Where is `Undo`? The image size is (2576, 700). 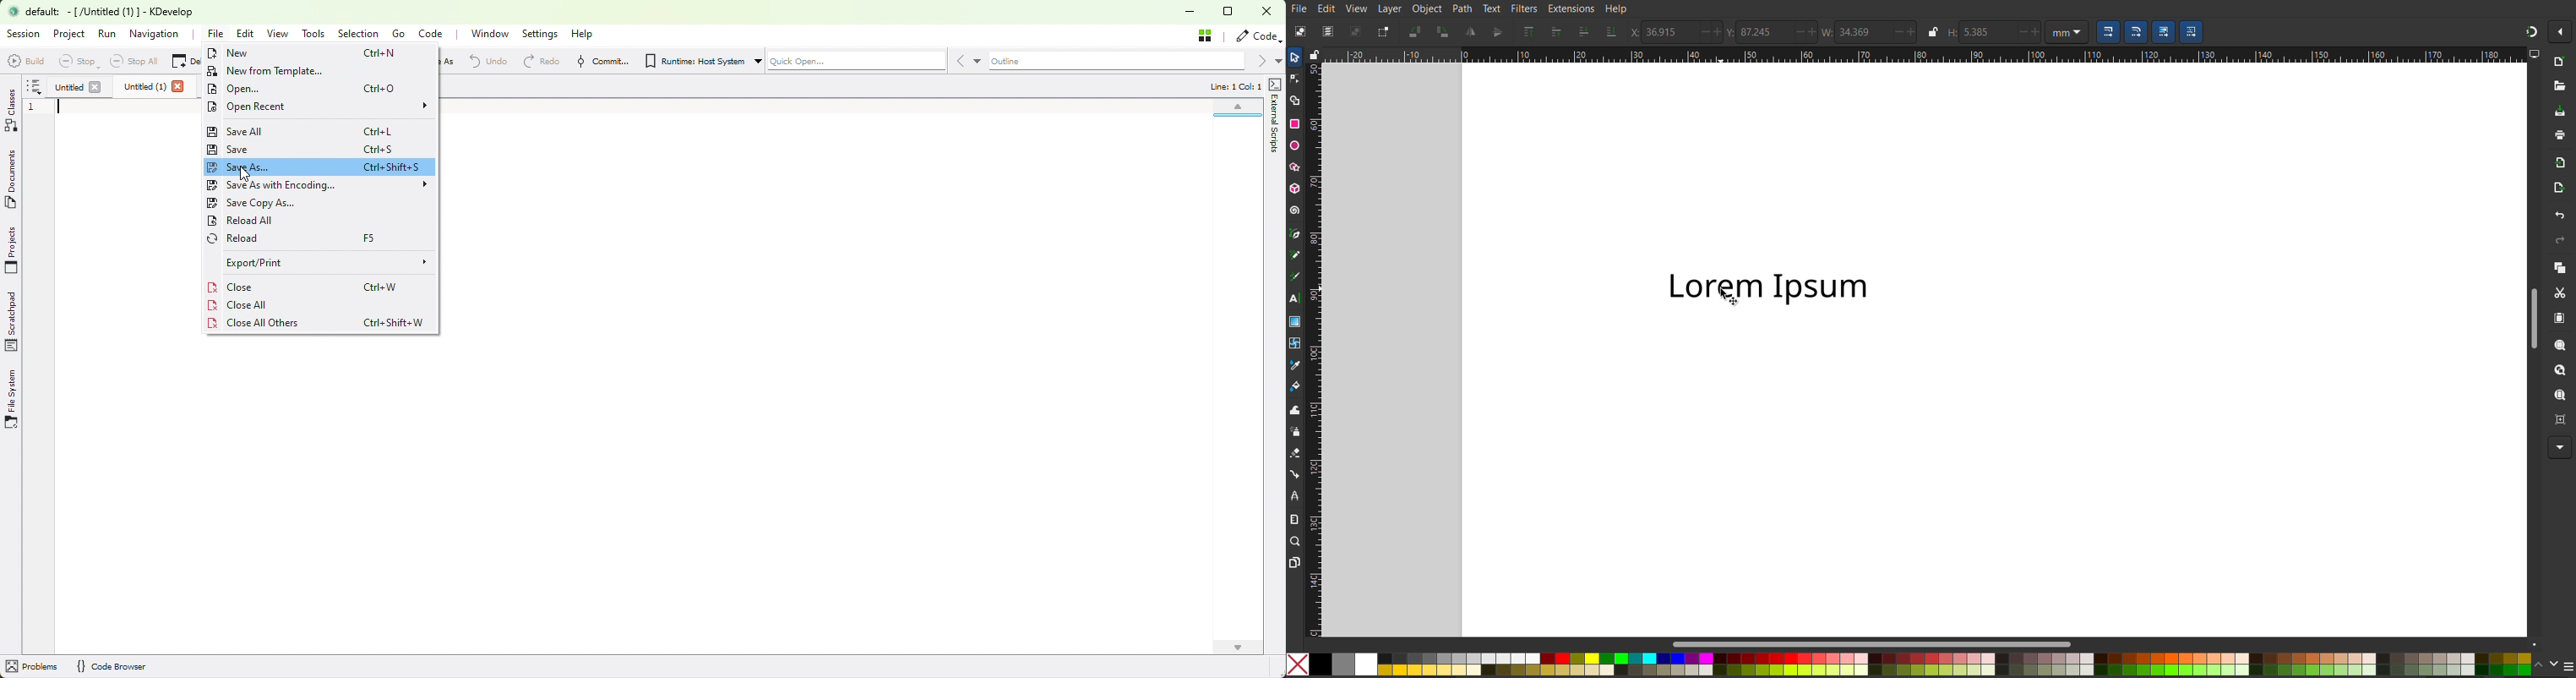
Undo is located at coordinates (2562, 215).